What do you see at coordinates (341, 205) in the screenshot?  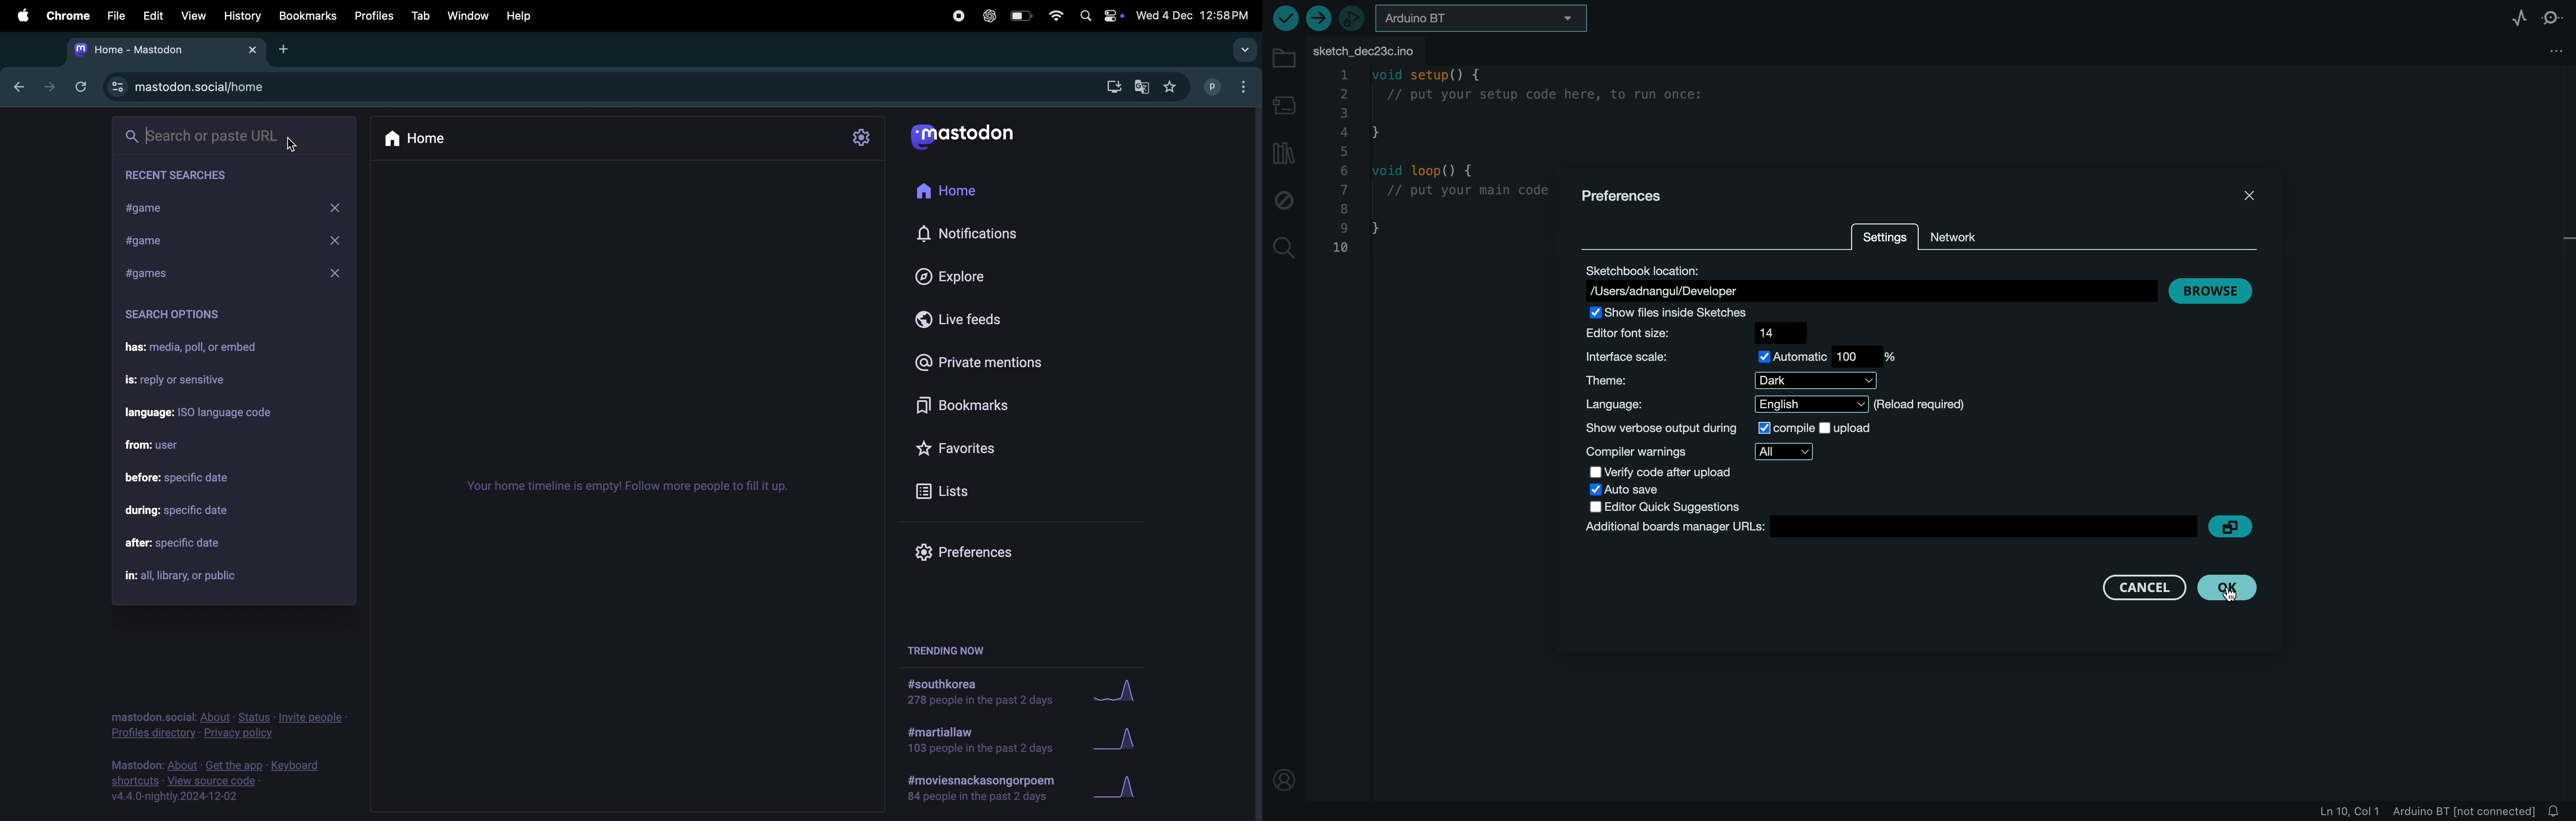 I see `close` at bounding box center [341, 205].